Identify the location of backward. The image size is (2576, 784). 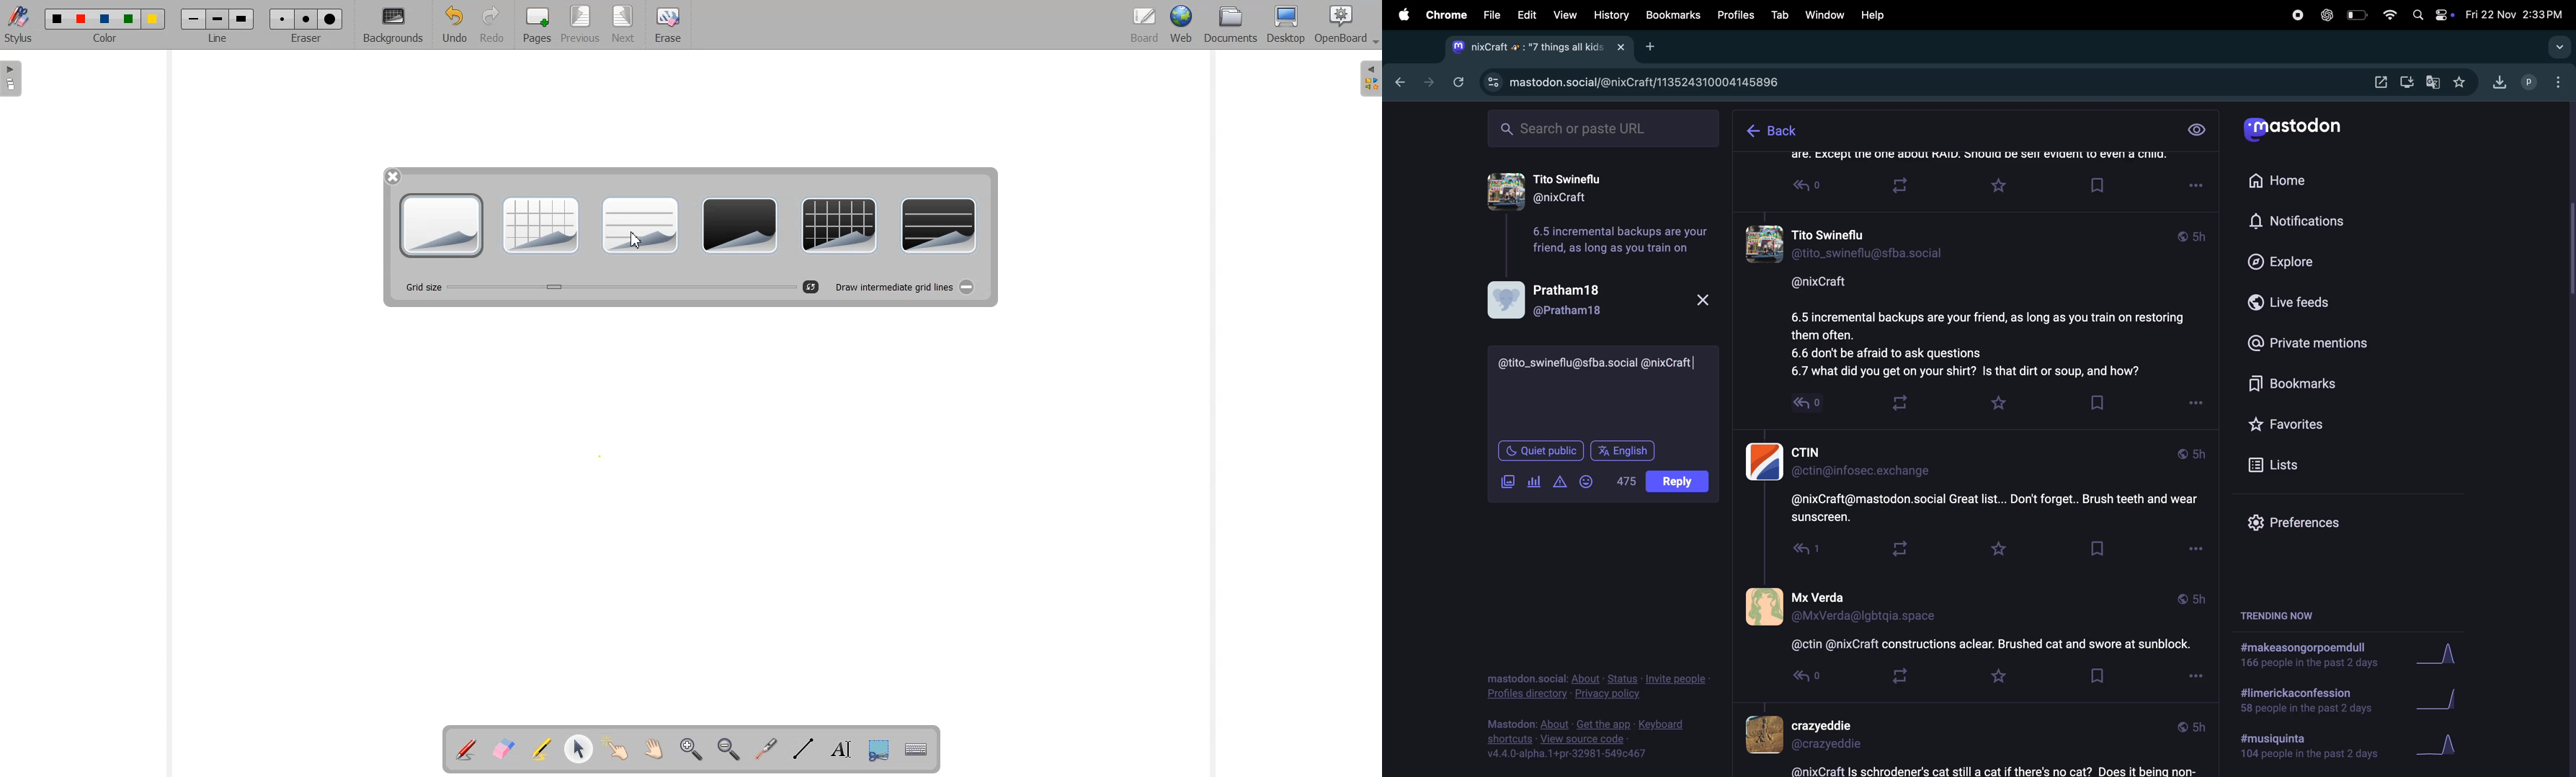
(1396, 82).